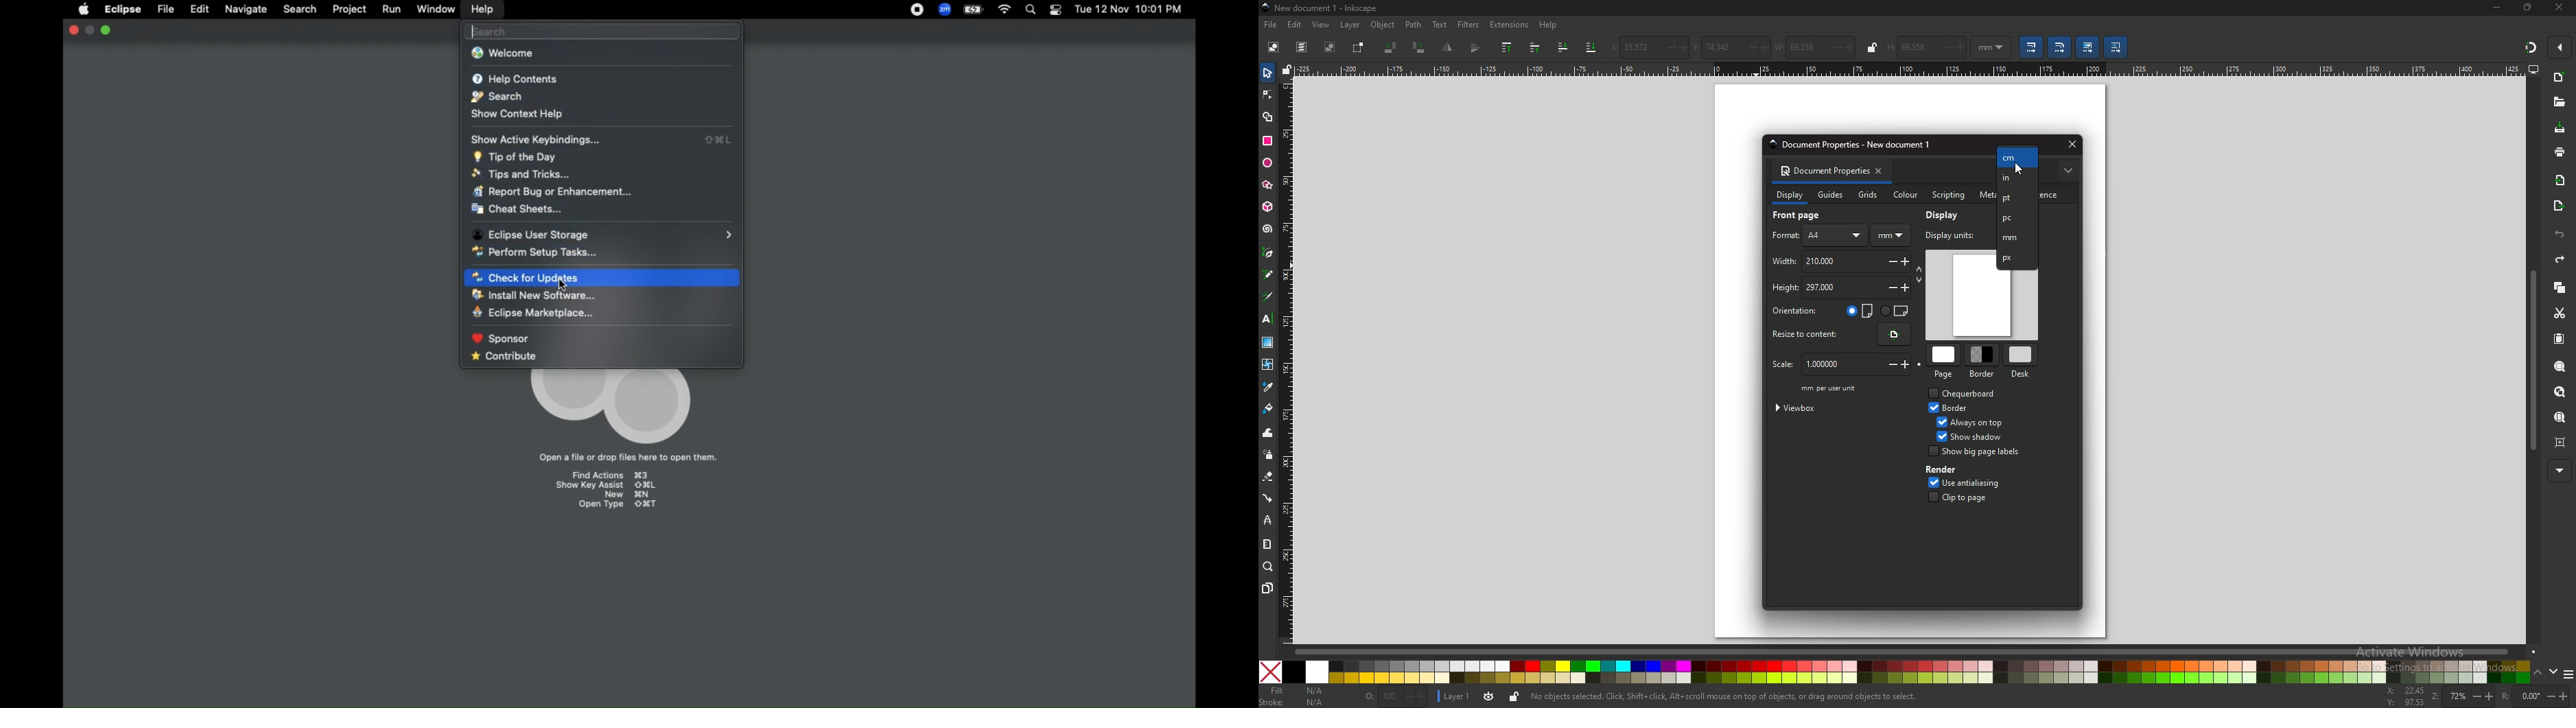  I want to click on show shadow, so click(1981, 436).